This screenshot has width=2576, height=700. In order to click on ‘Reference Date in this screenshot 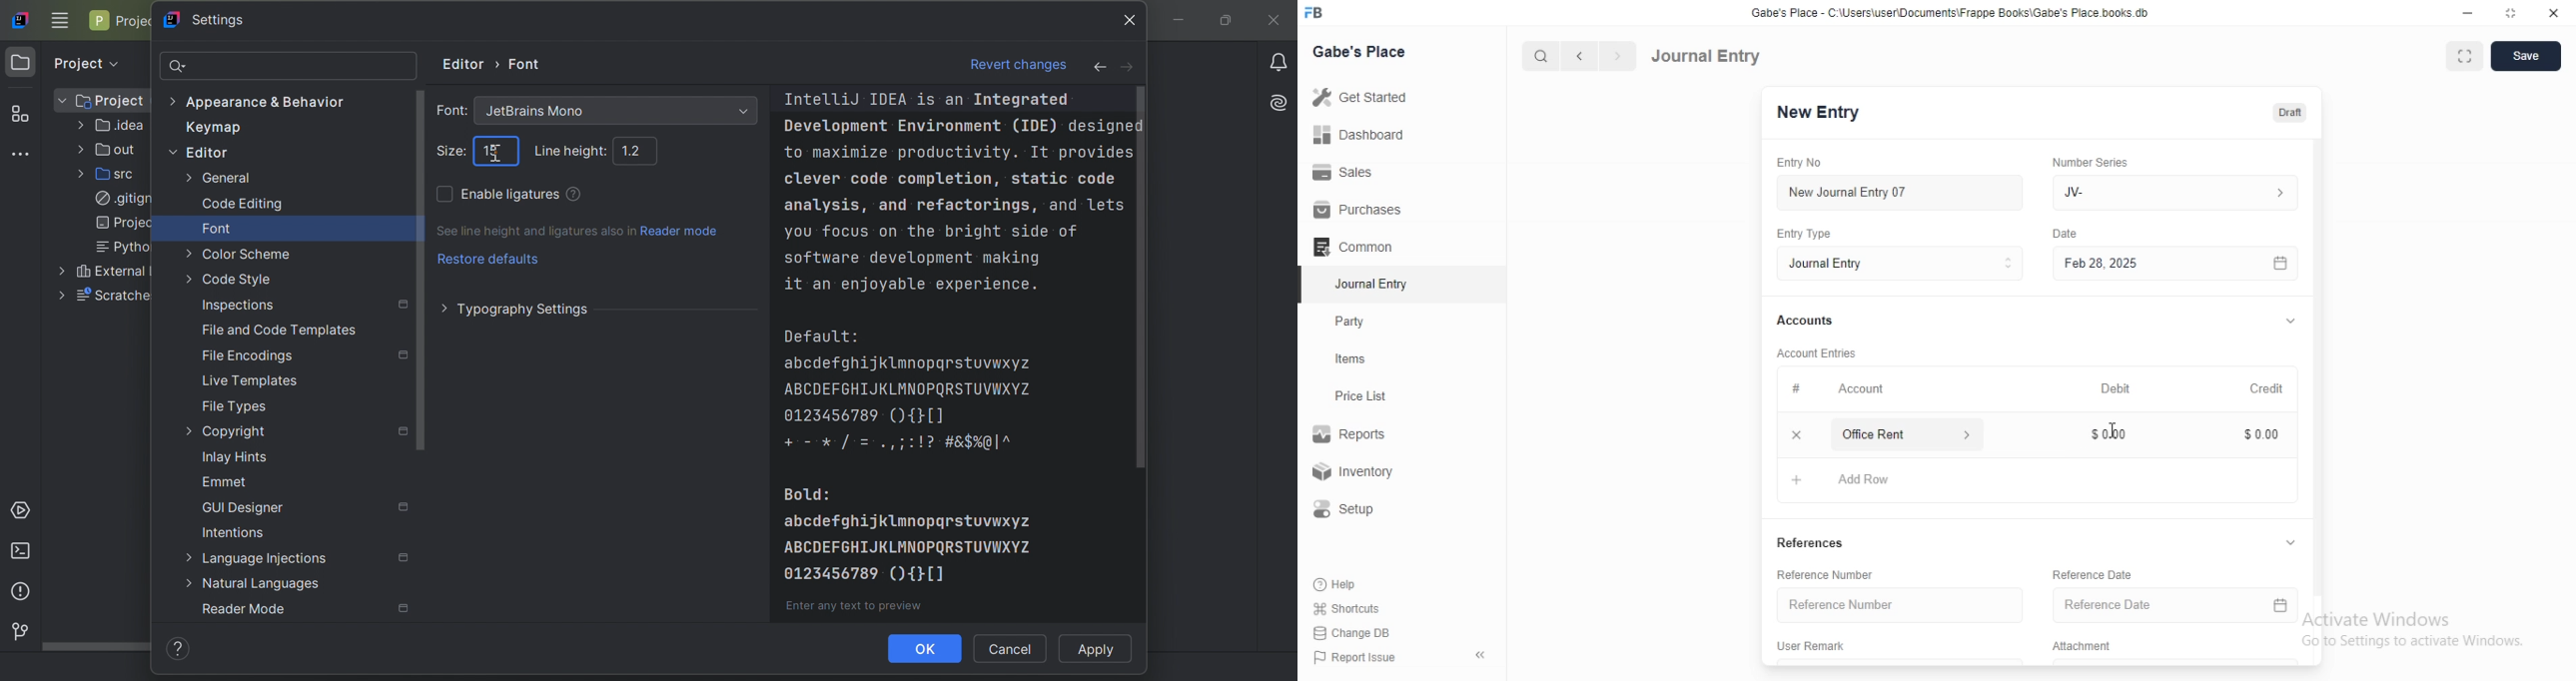, I will do `click(2093, 577)`.